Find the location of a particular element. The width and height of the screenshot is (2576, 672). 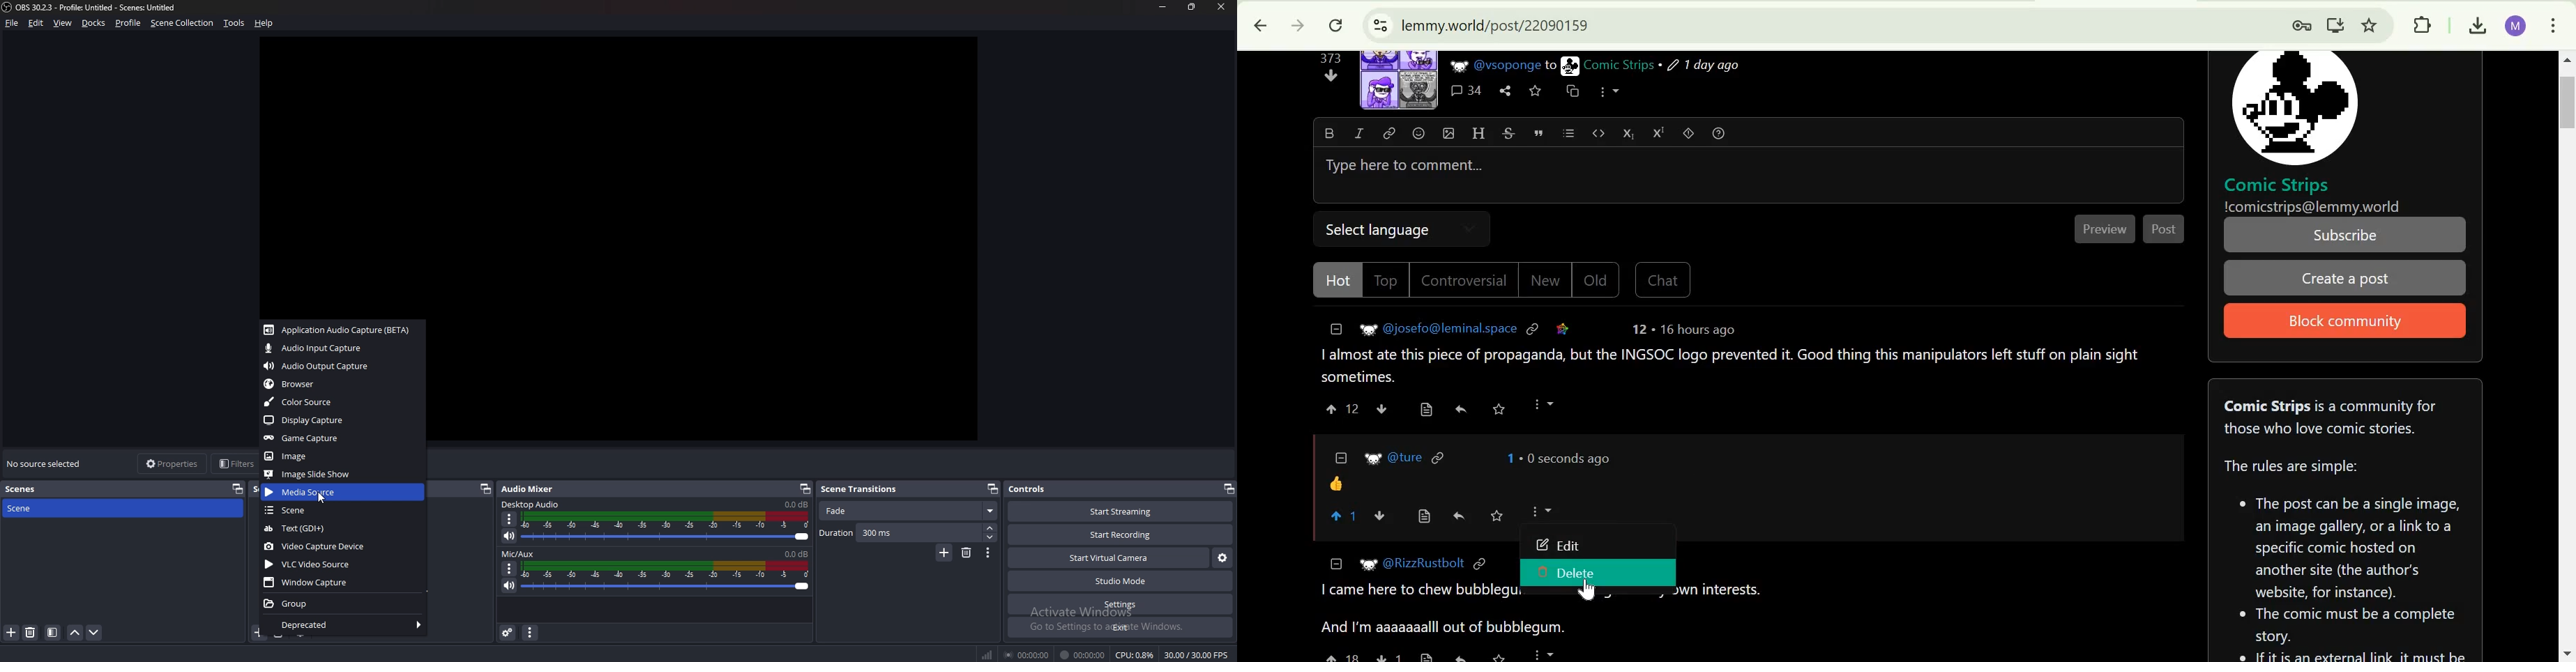

CPU: 0.8% is located at coordinates (1134, 655).